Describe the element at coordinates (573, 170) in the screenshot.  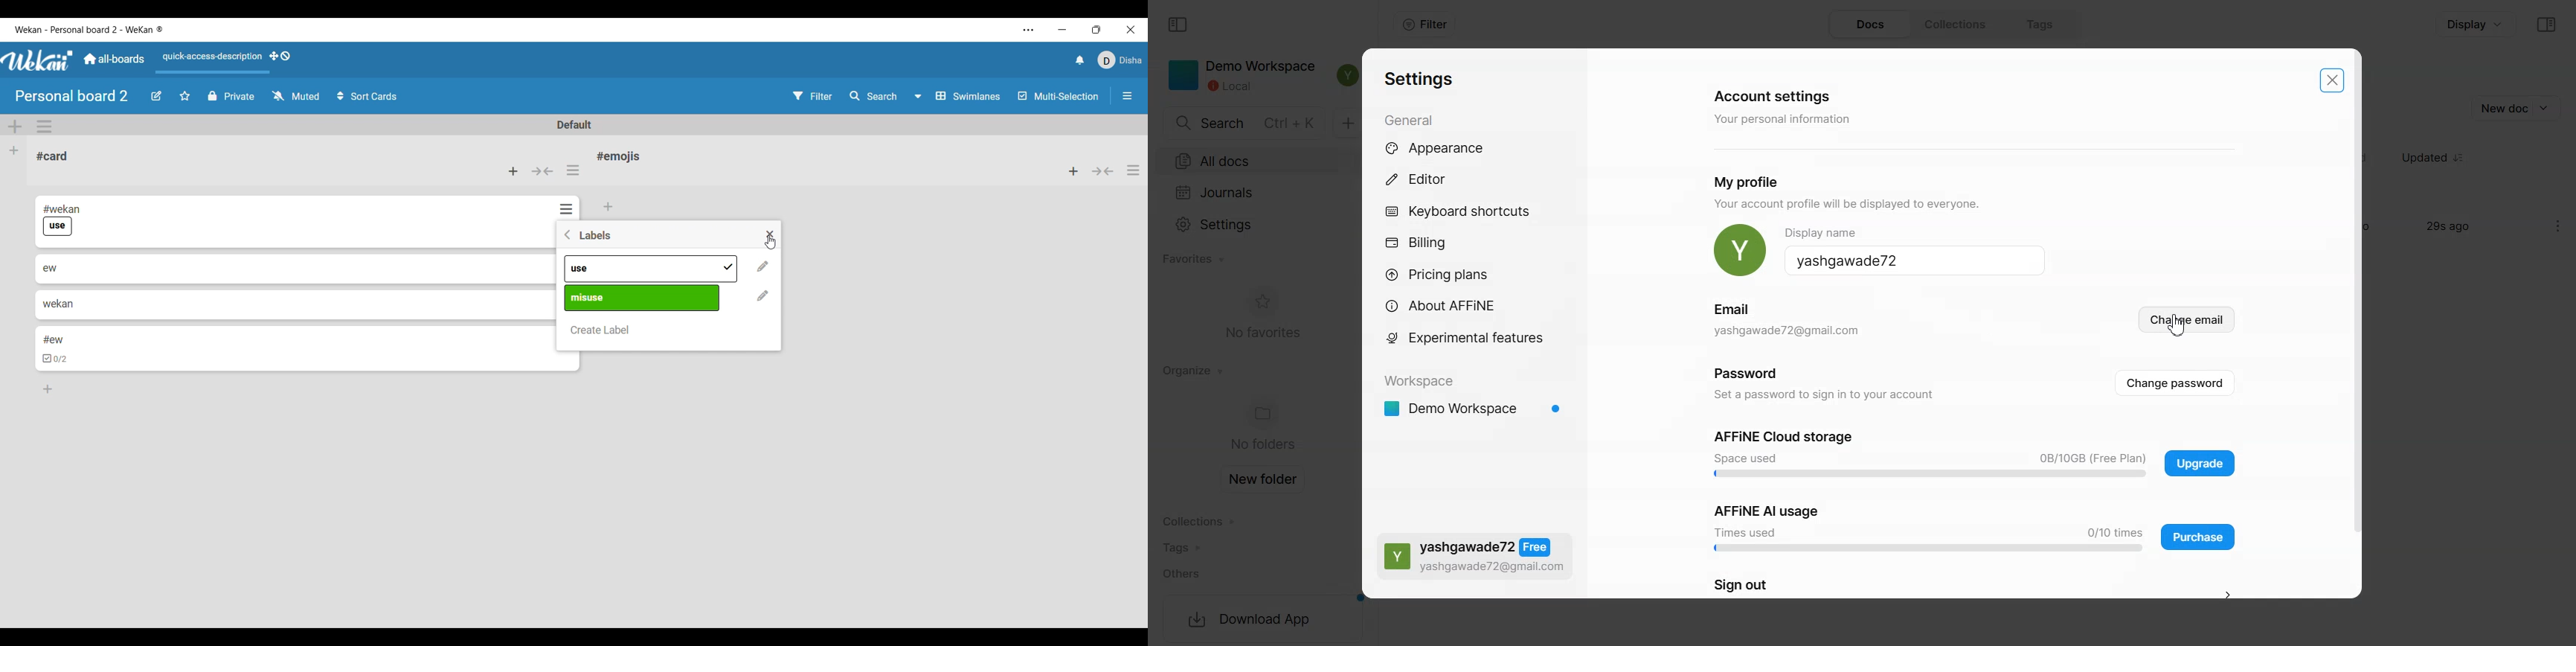
I see `List actions` at that location.